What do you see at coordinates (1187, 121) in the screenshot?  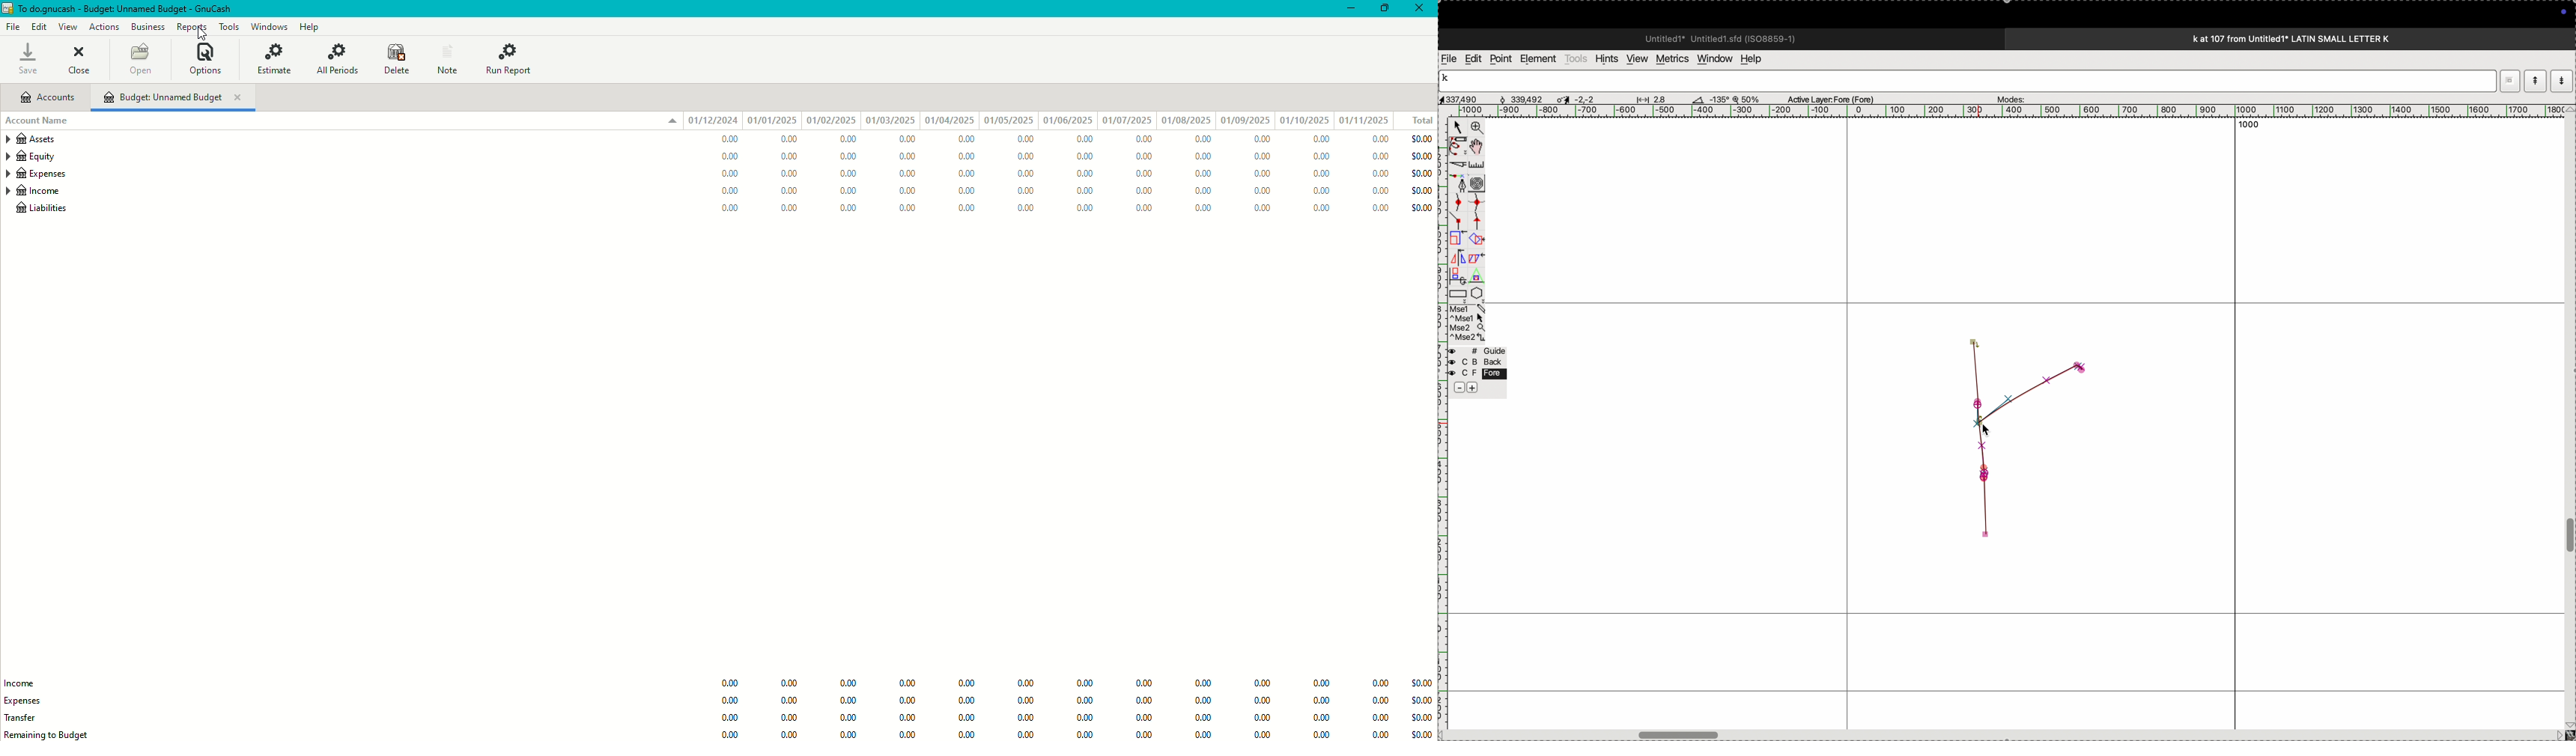 I see `01/08/2025` at bounding box center [1187, 121].